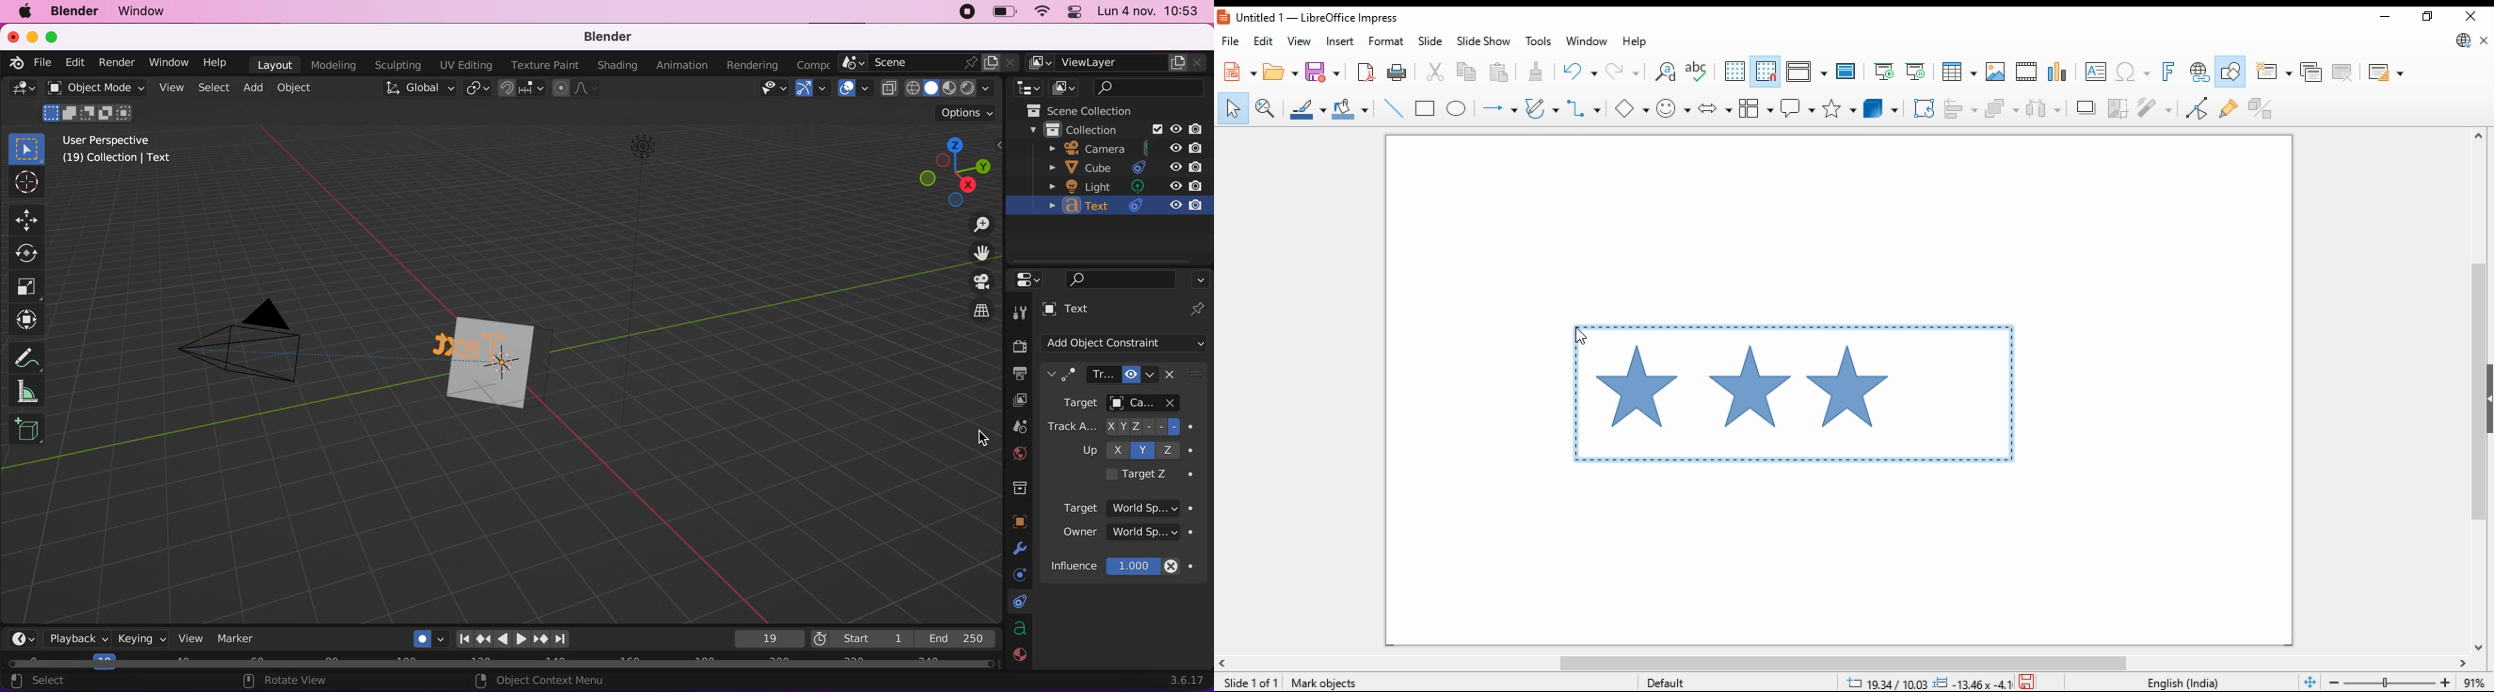 This screenshot has height=700, width=2520. I want to click on restore, so click(2429, 17).